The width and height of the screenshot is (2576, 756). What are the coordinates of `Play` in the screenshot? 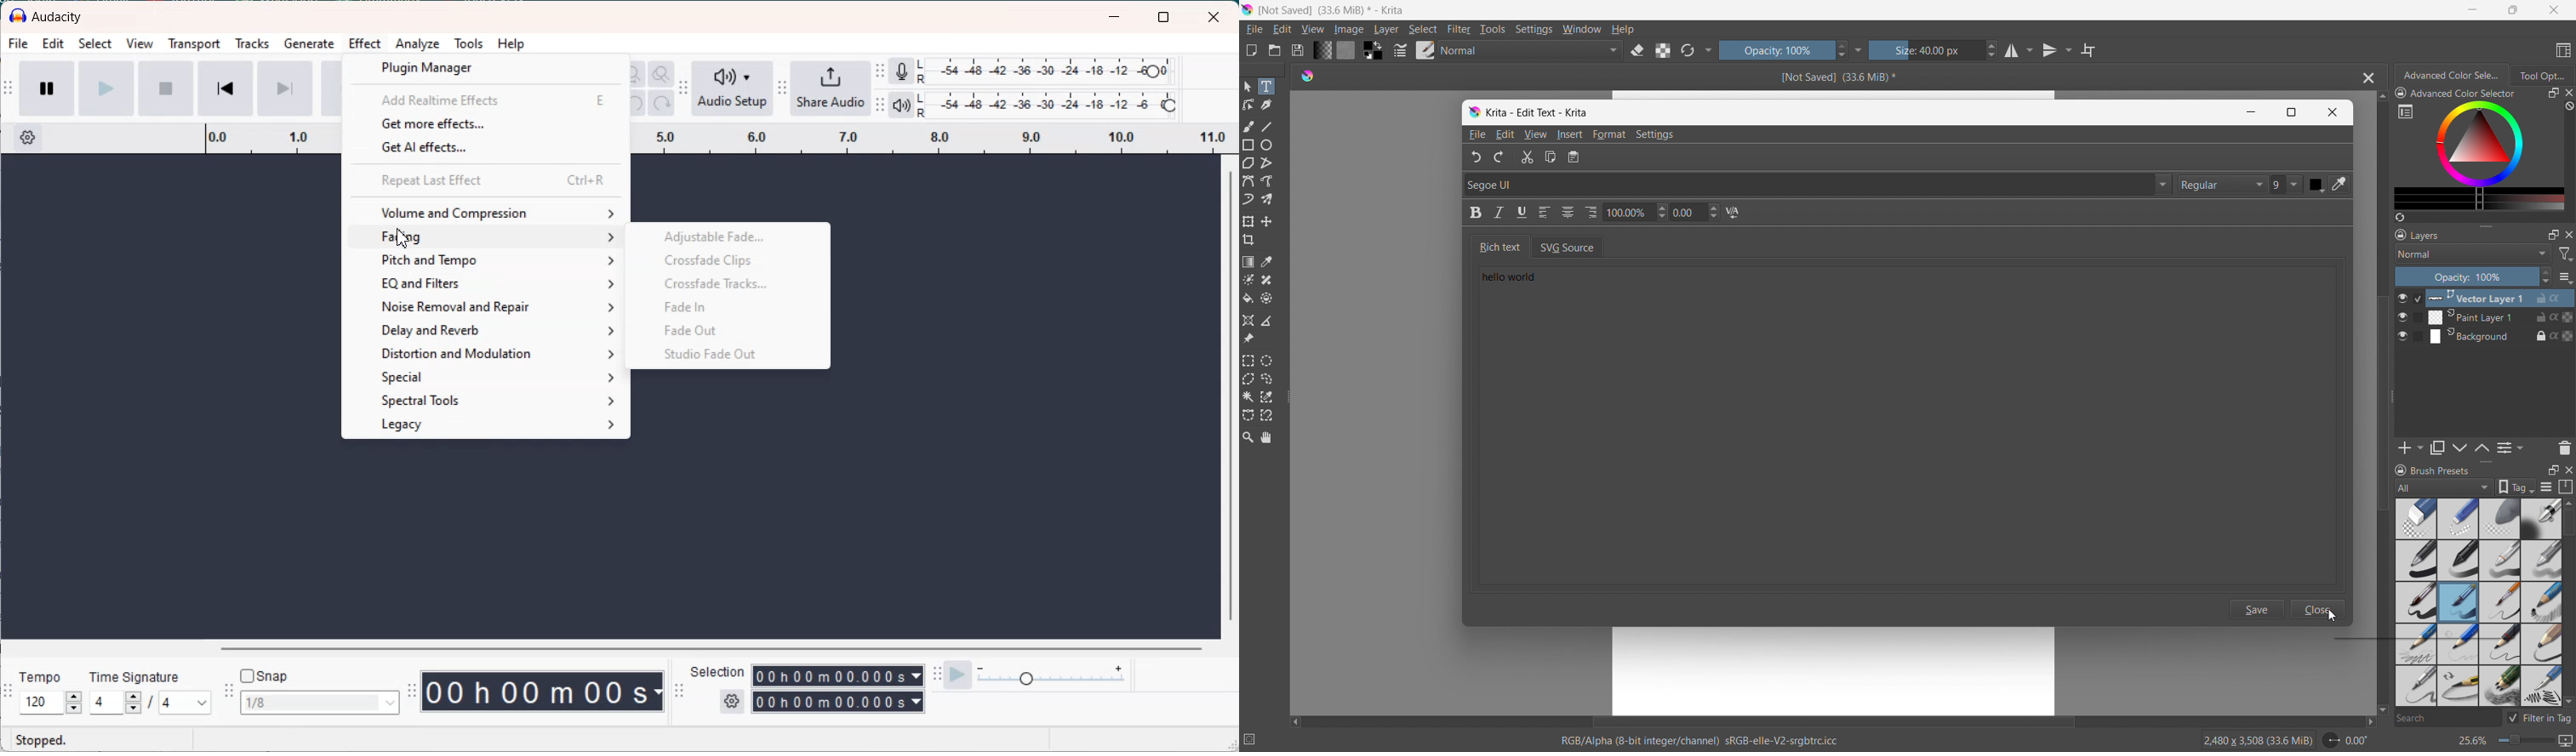 It's located at (106, 89).